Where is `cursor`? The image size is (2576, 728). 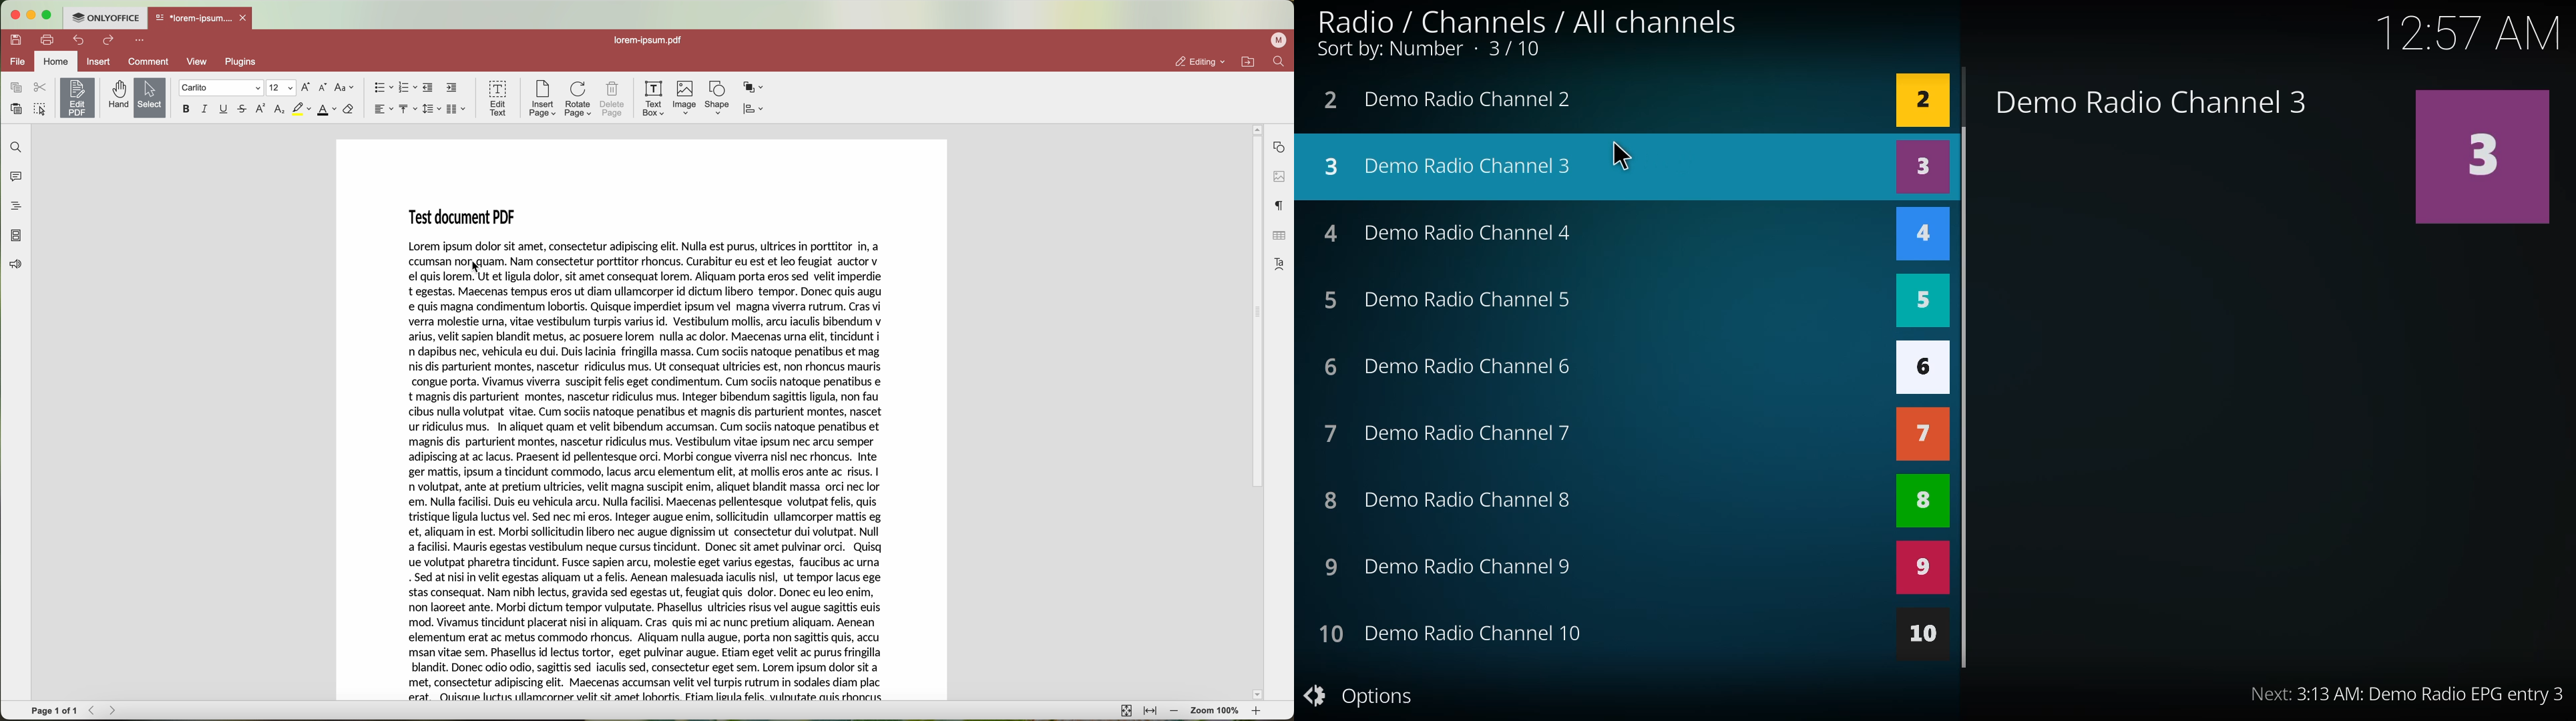
cursor is located at coordinates (477, 268).